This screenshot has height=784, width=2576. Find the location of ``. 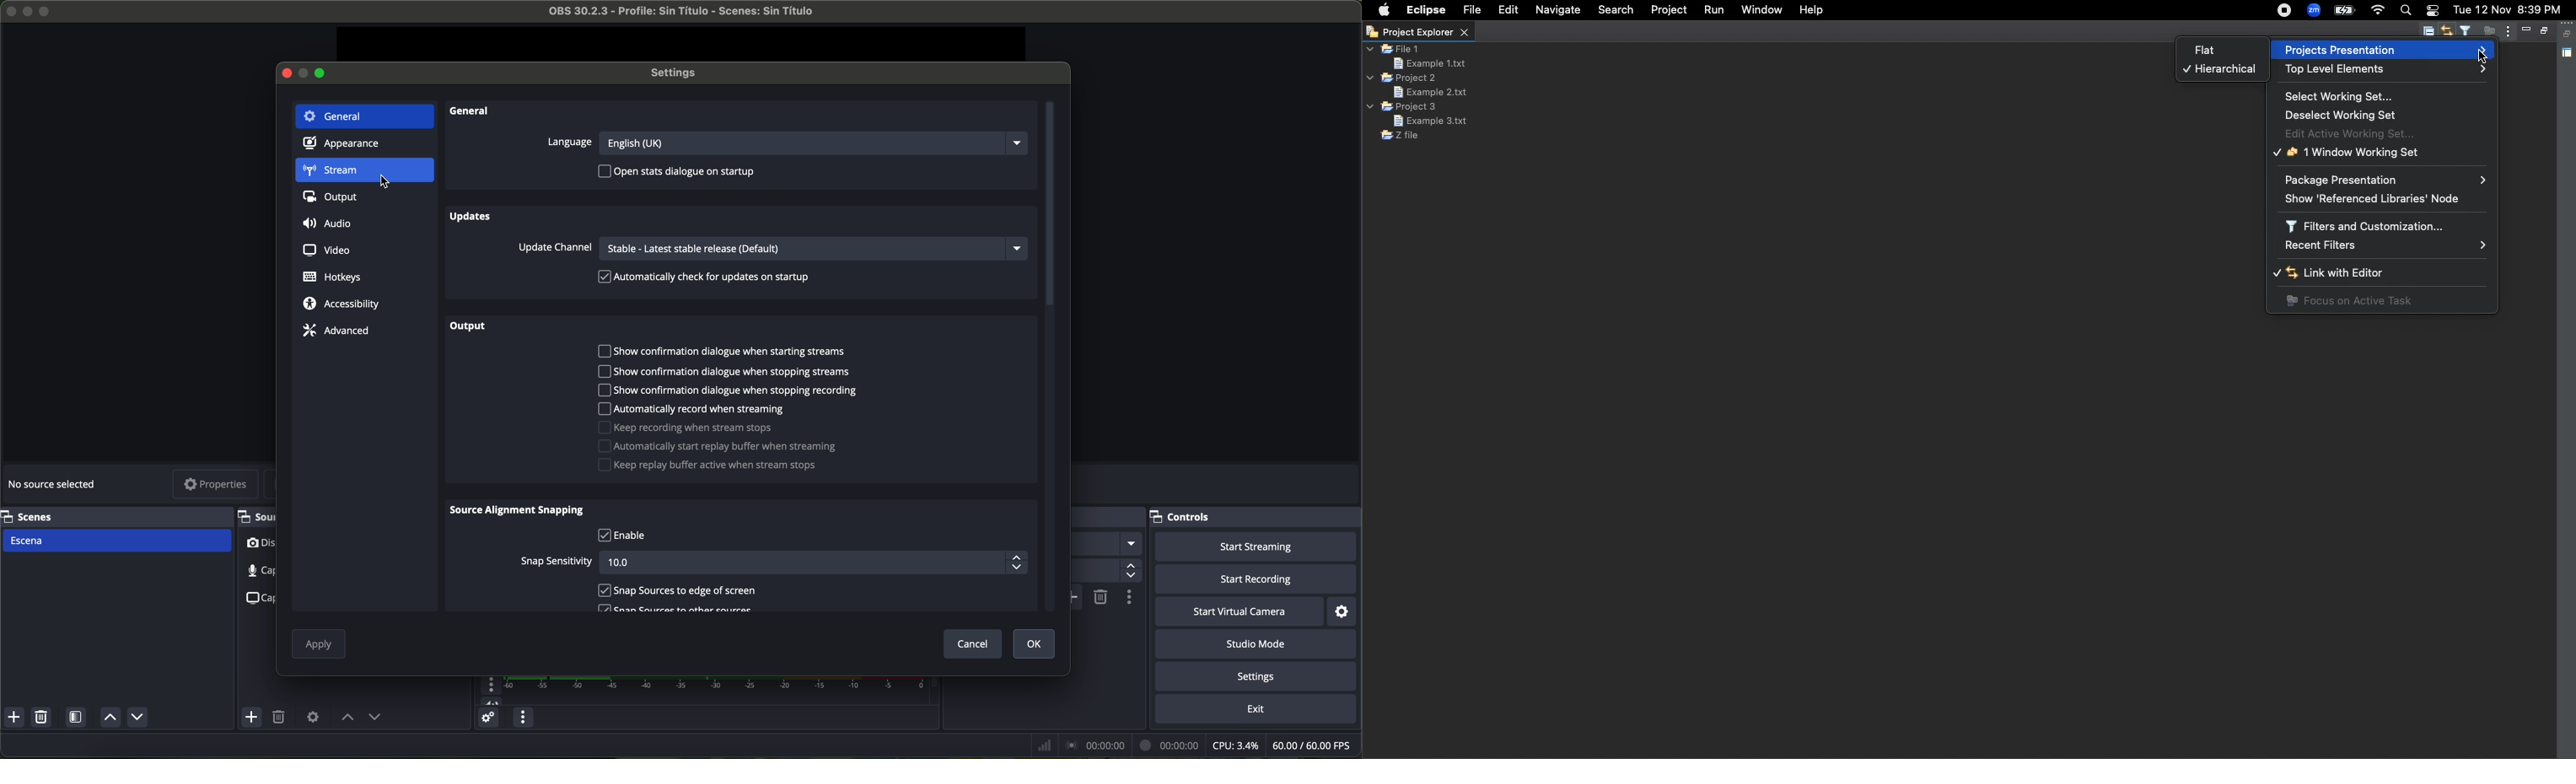

 is located at coordinates (1110, 517).